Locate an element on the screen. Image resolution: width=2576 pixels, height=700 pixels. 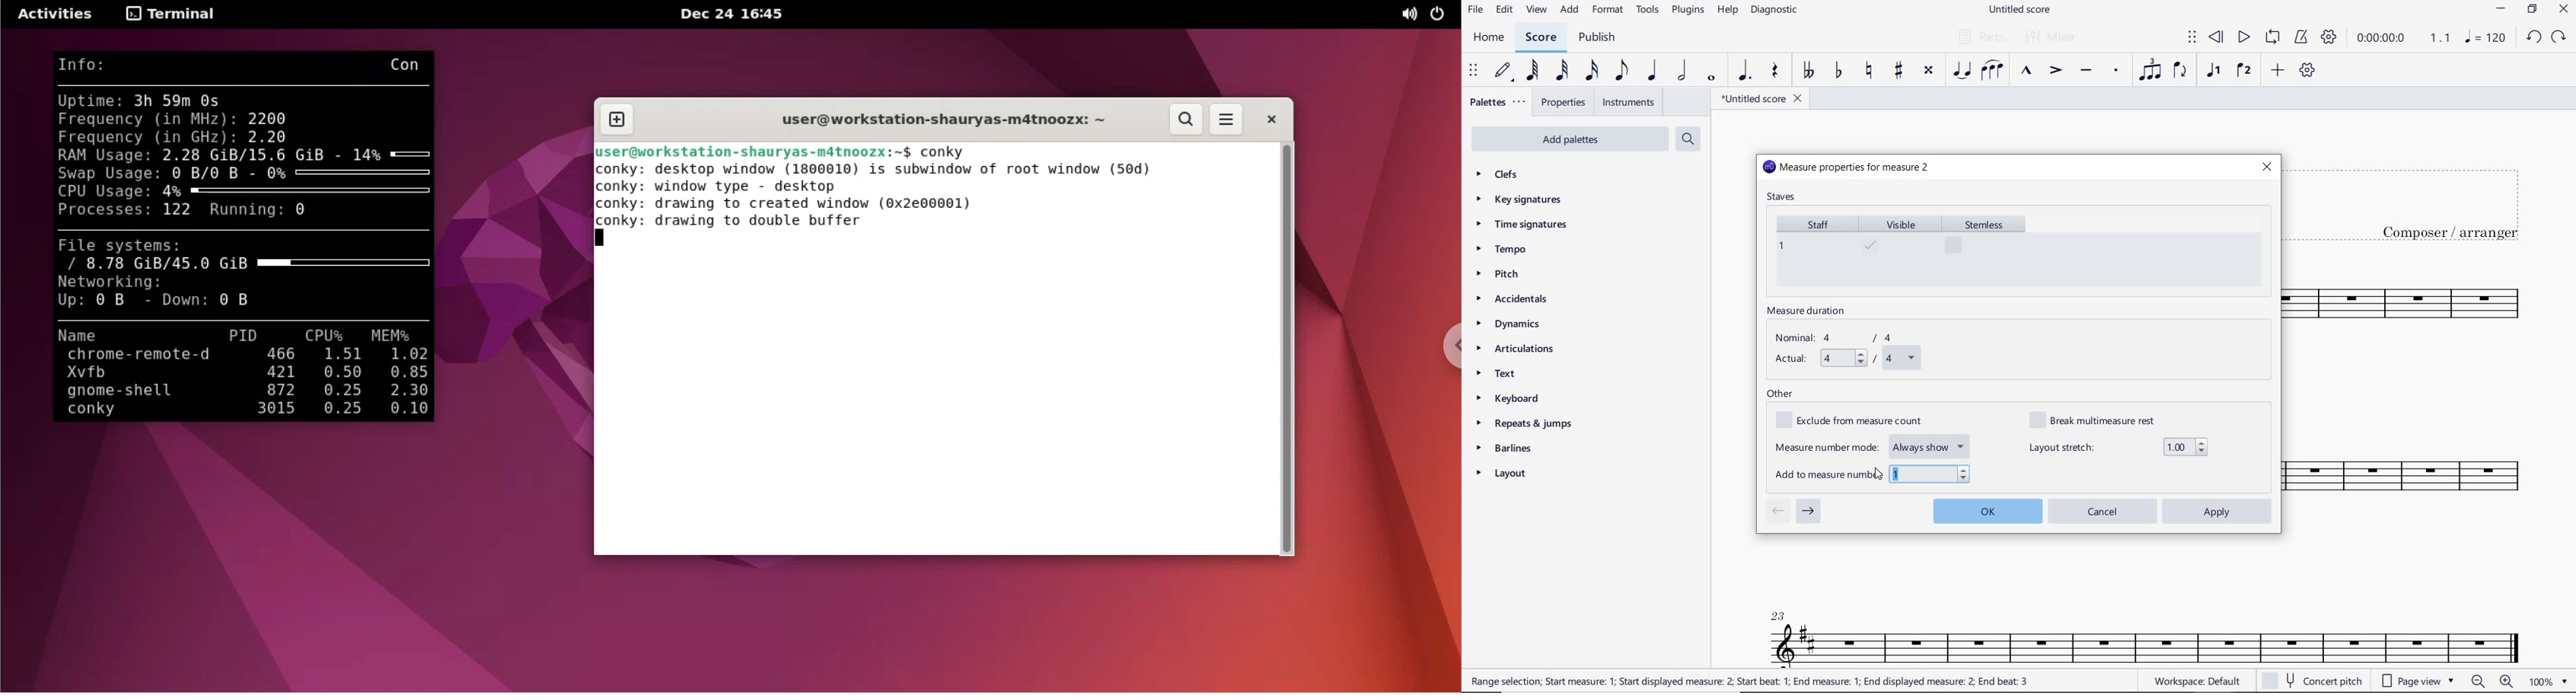
EIGHTH NOTE is located at coordinates (1620, 71).